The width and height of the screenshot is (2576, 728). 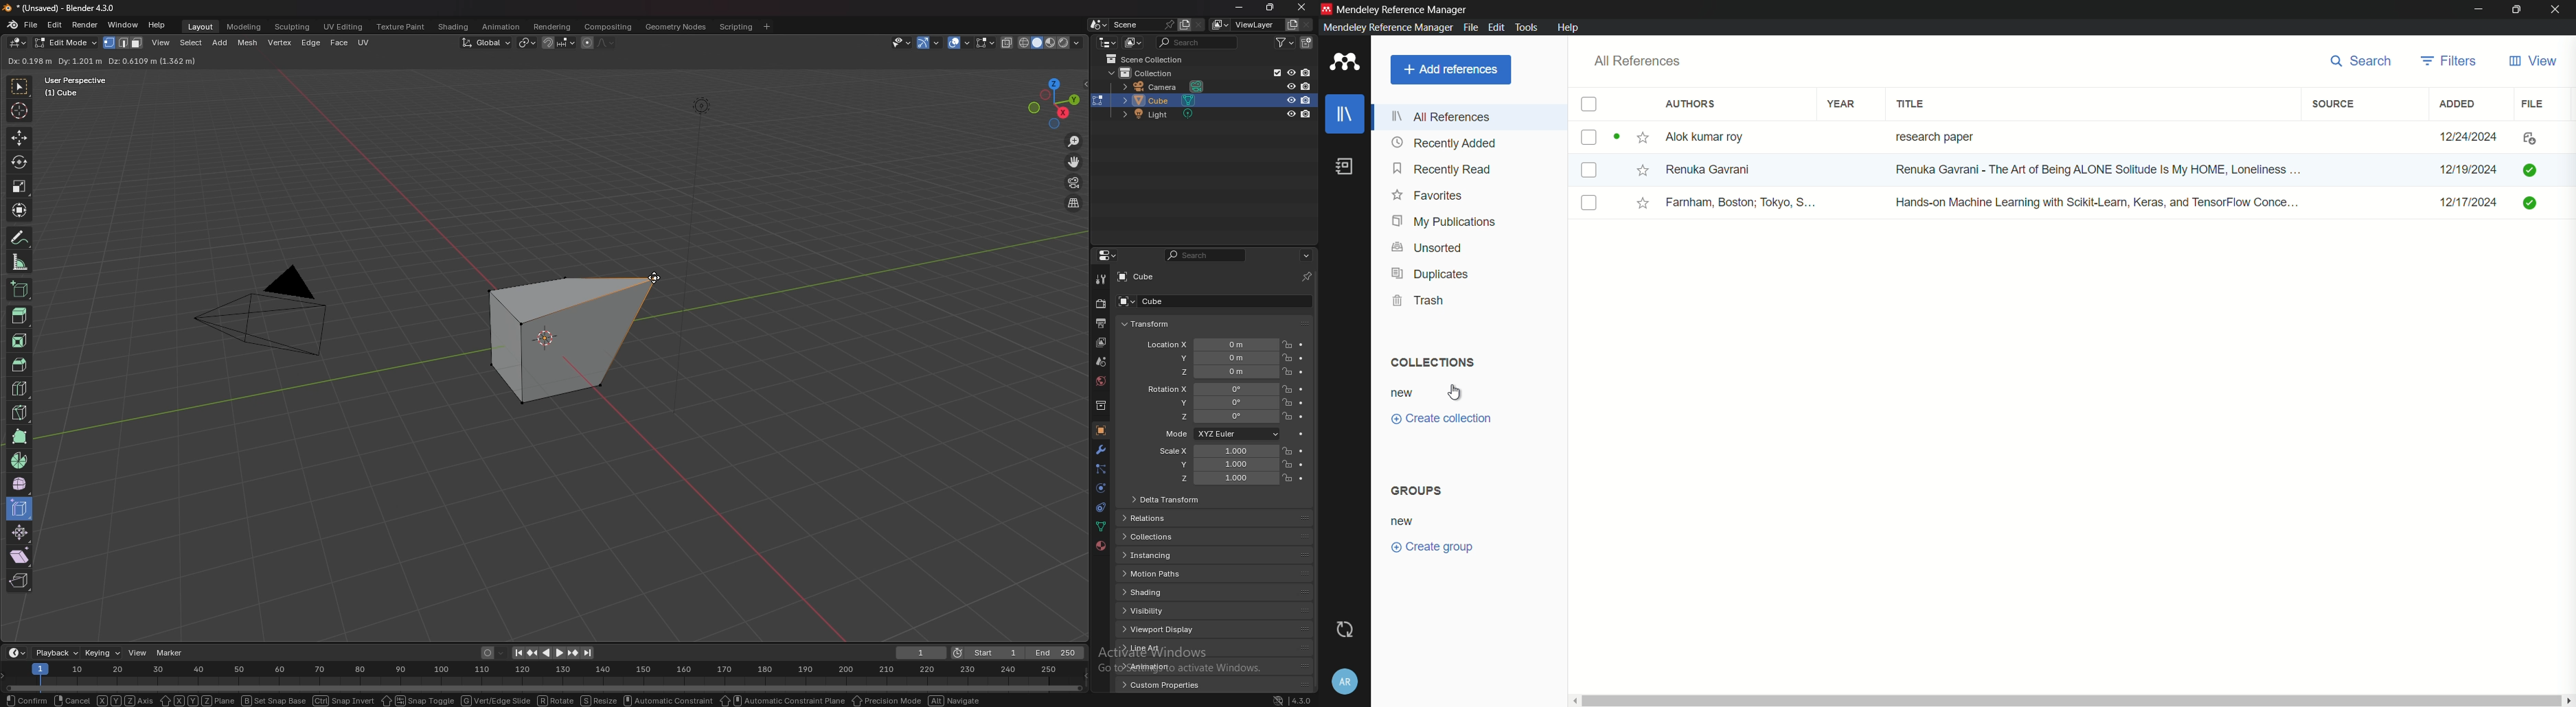 I want to click on lock, so click(x=1286, y=416).